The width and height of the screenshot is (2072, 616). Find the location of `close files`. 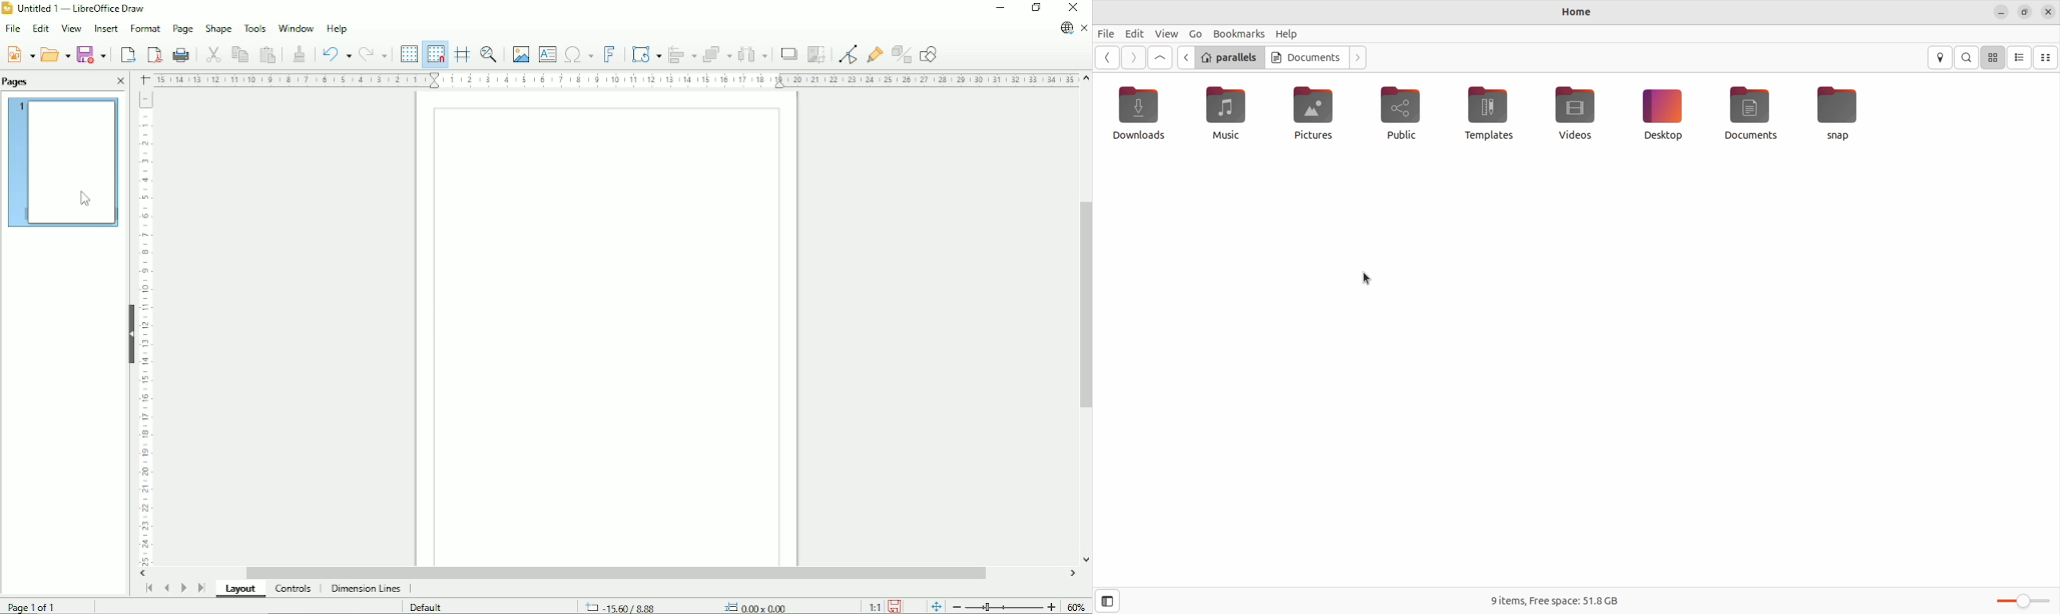

close files is located at coordinates (2048, 12).